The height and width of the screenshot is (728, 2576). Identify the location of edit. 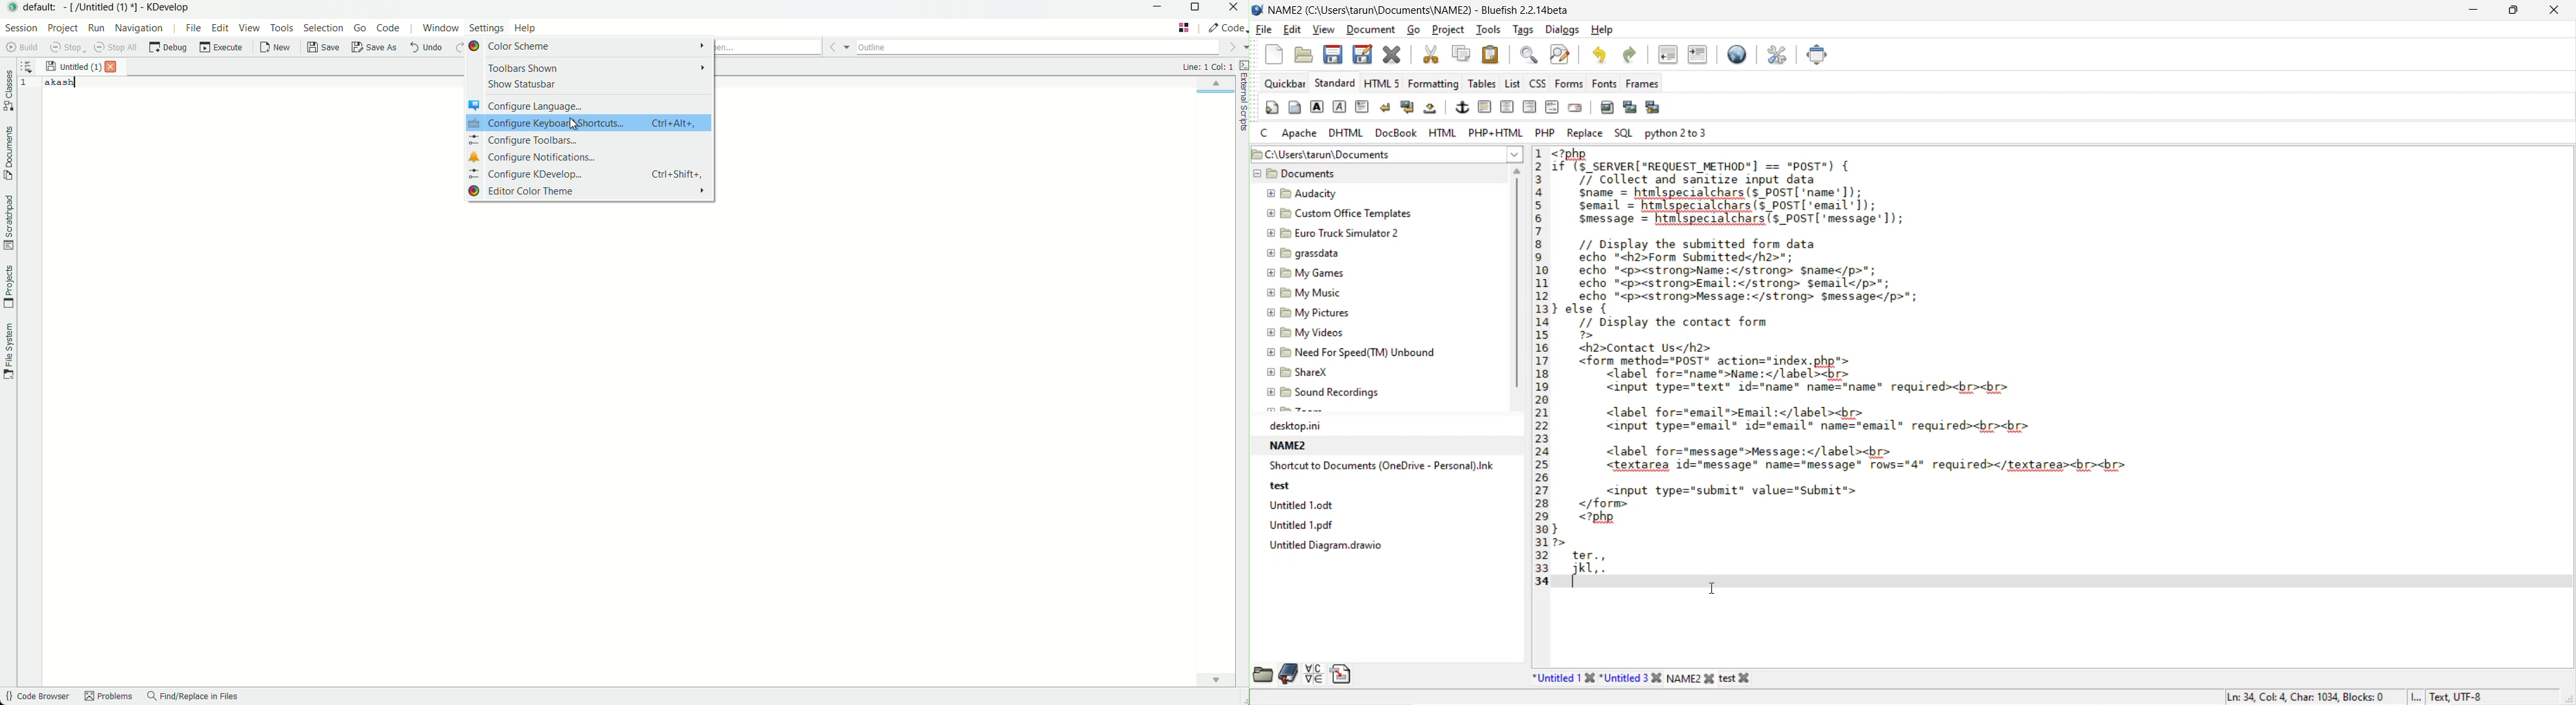
(1294, 31).